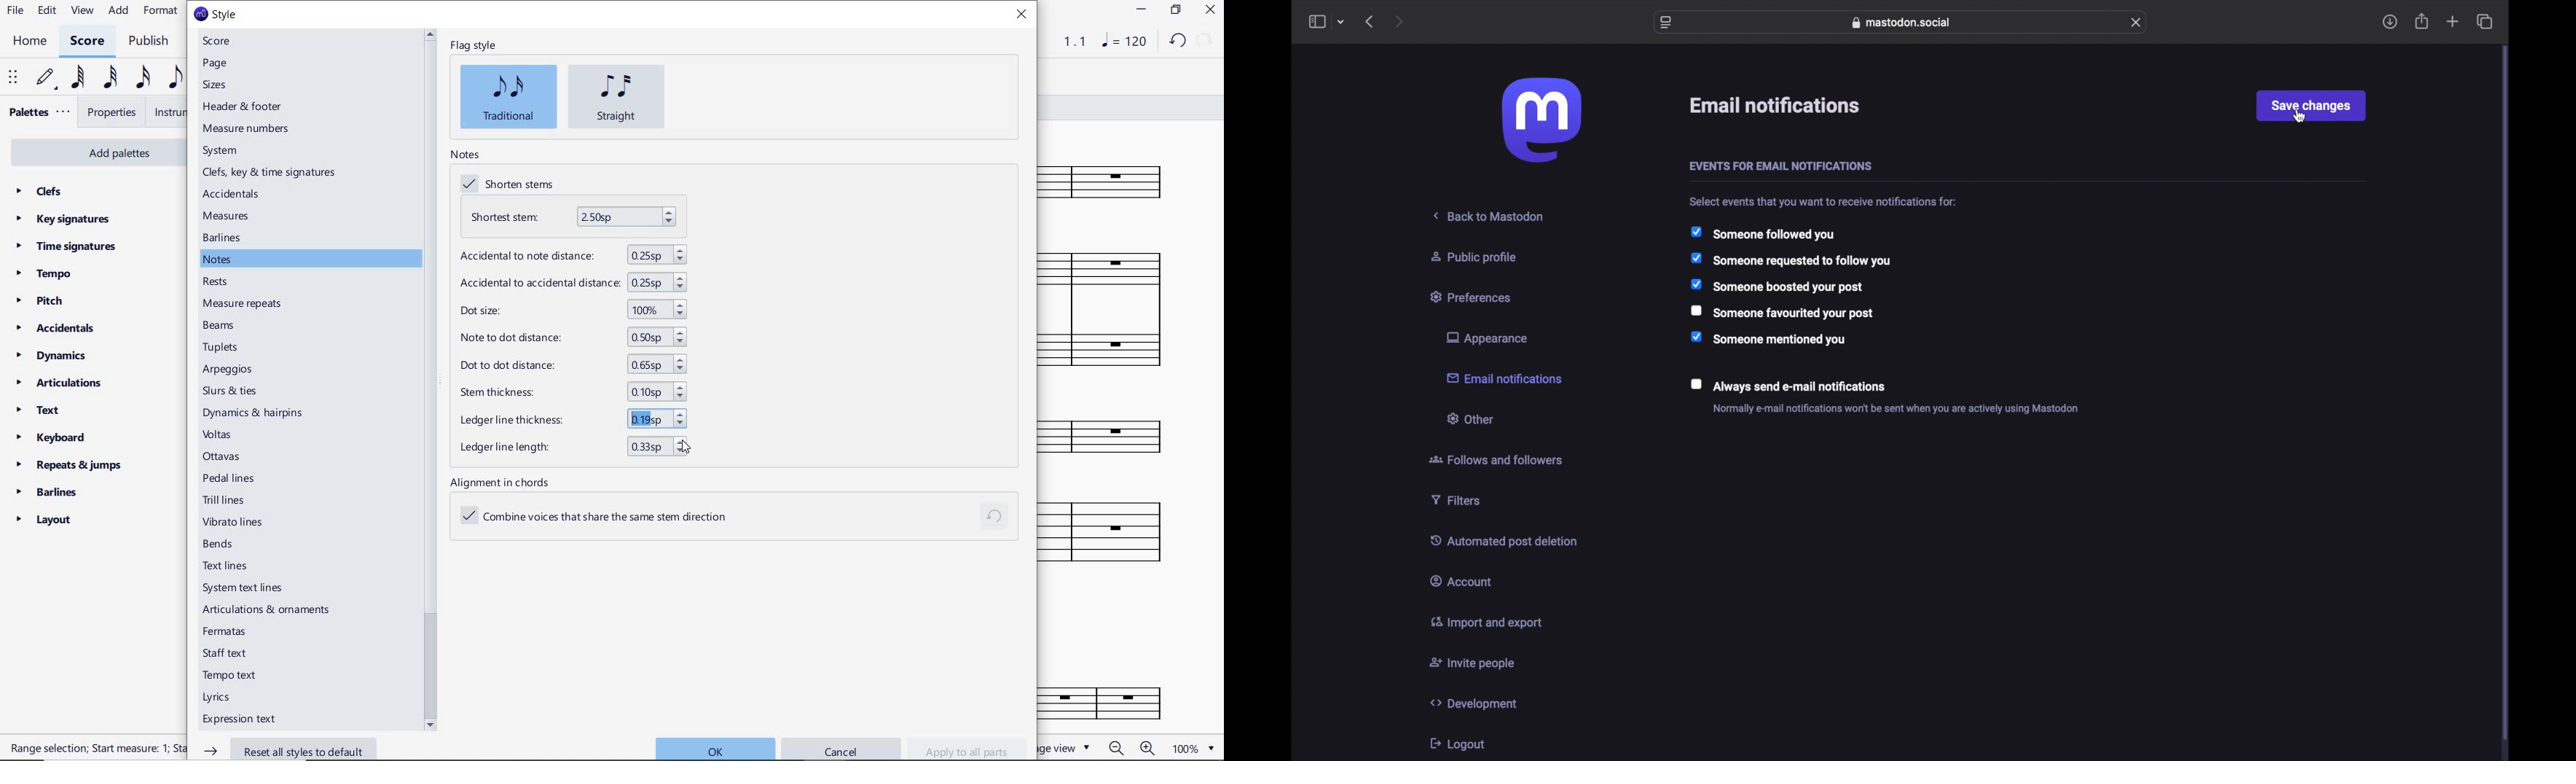  Describe the element at coordinates (1115, 696) in the screenshot. I see `FL` at that location.